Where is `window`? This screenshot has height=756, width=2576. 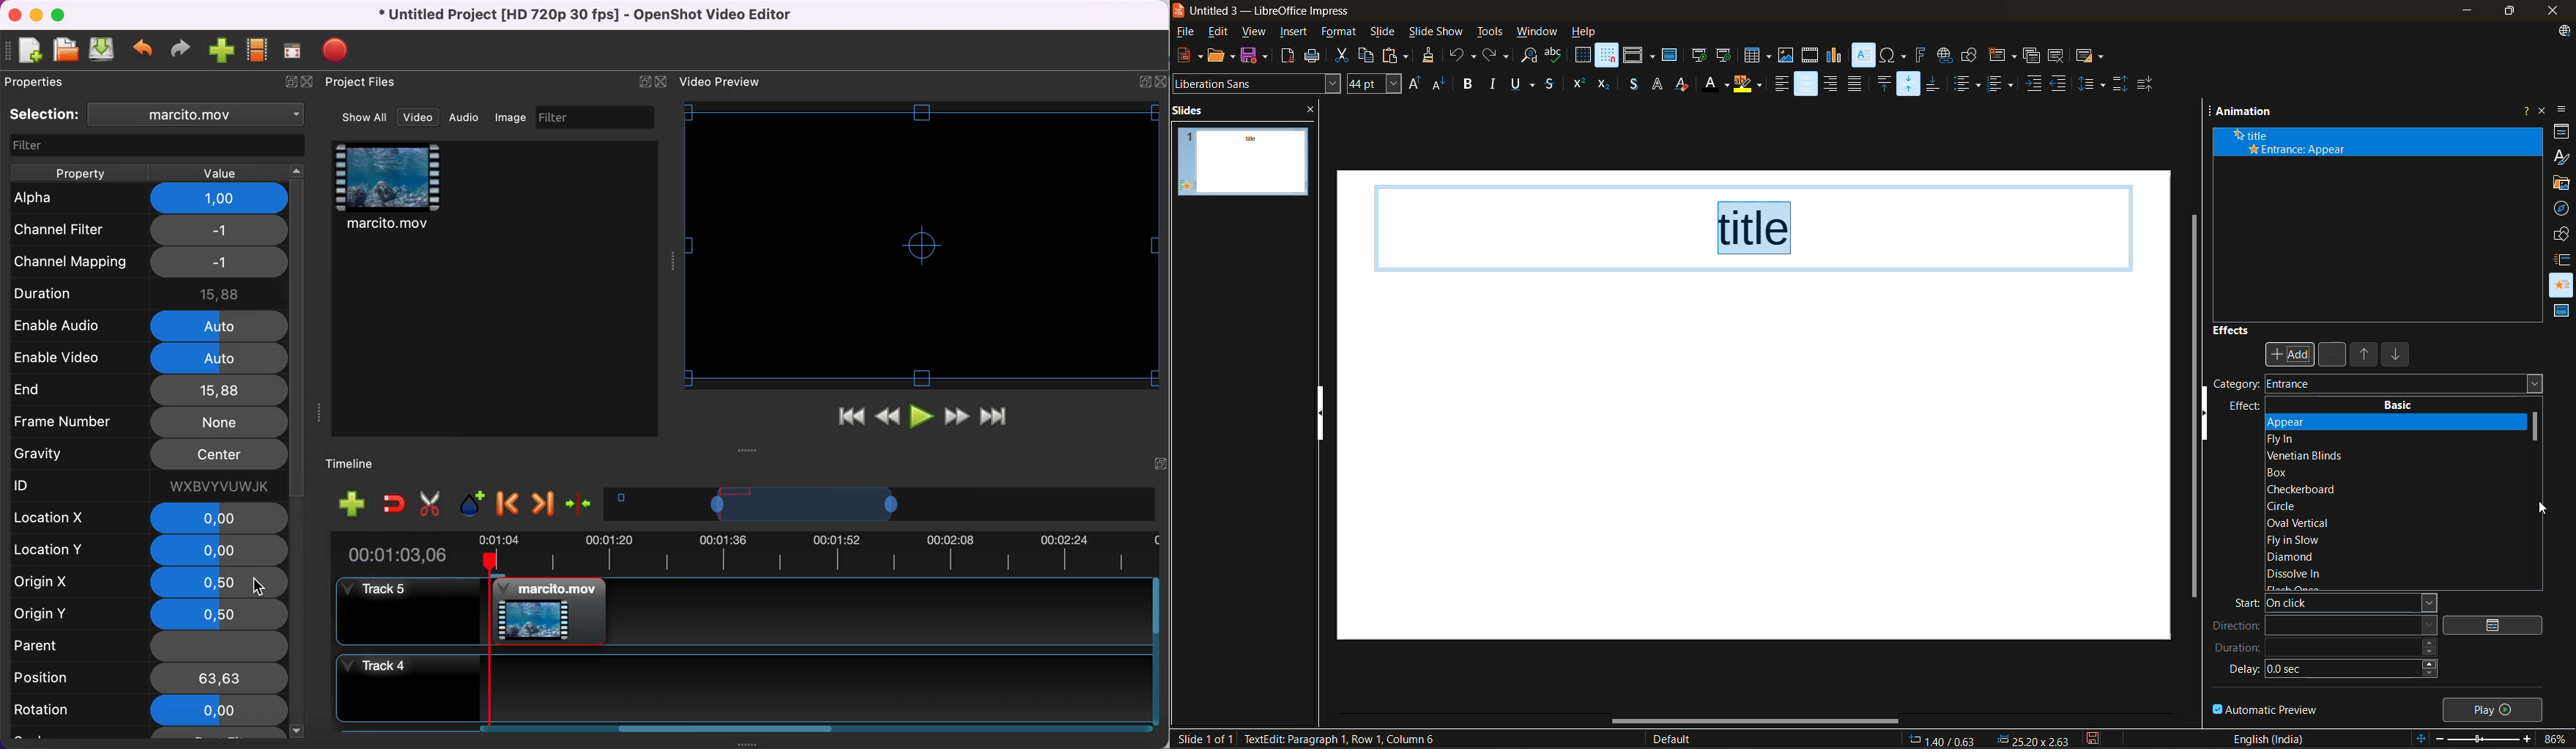 window is located at coordinates (1538, 33).